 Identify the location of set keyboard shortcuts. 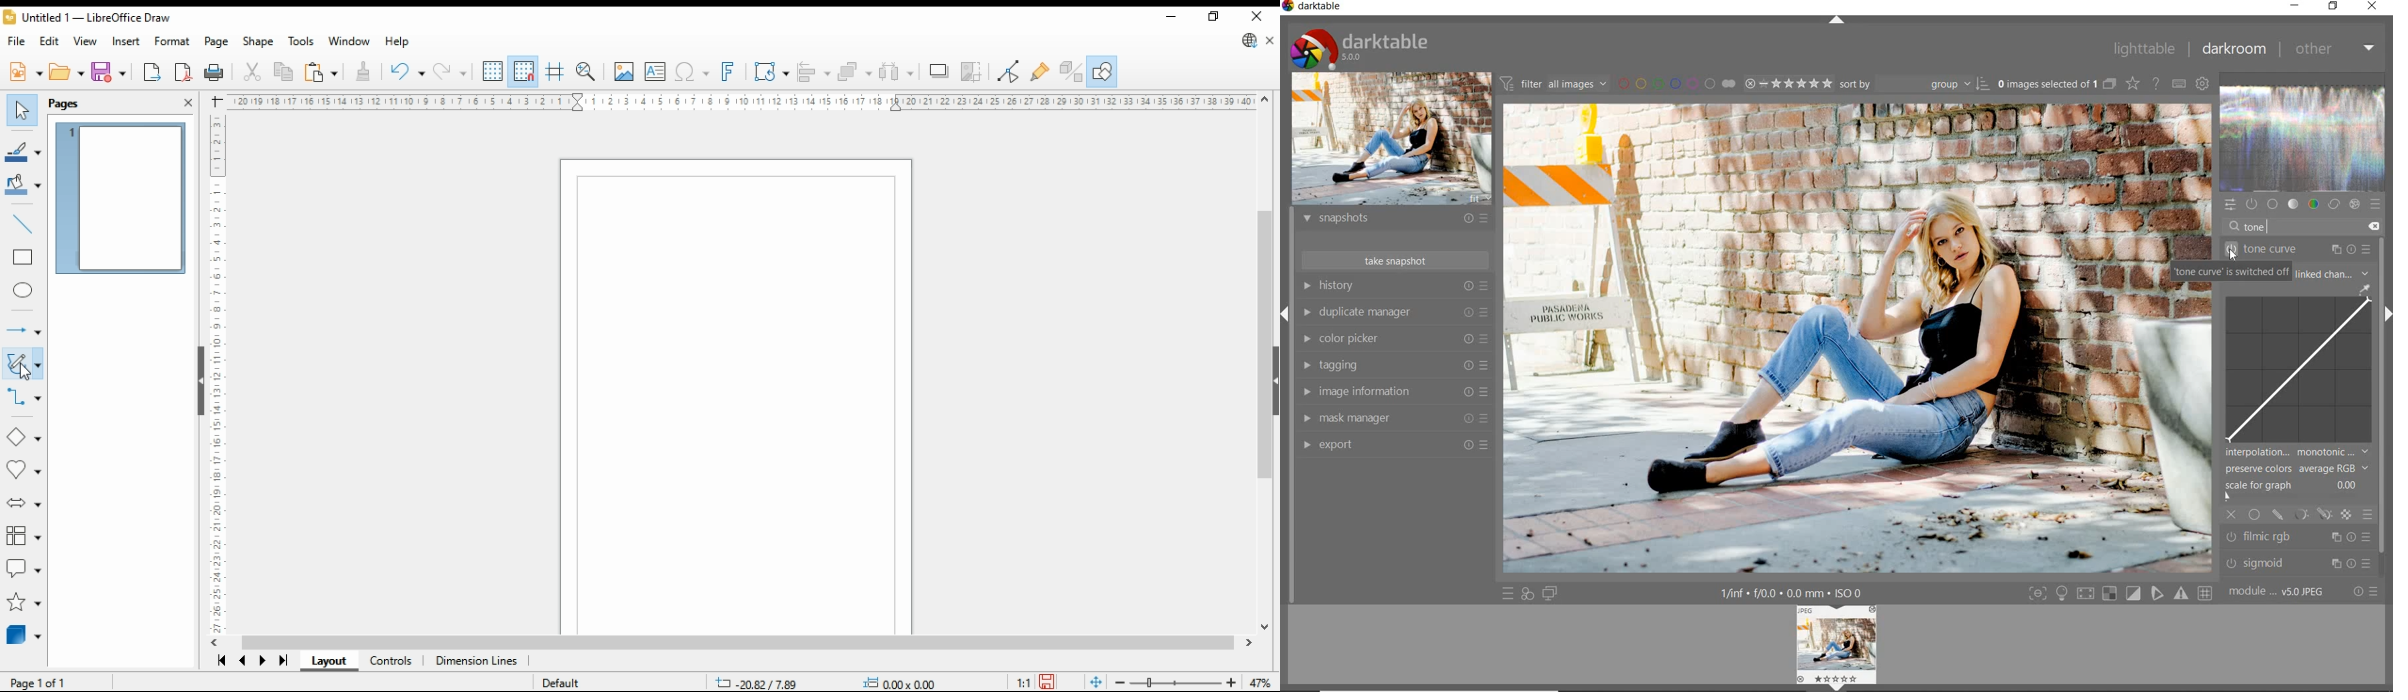
(2179, 84).